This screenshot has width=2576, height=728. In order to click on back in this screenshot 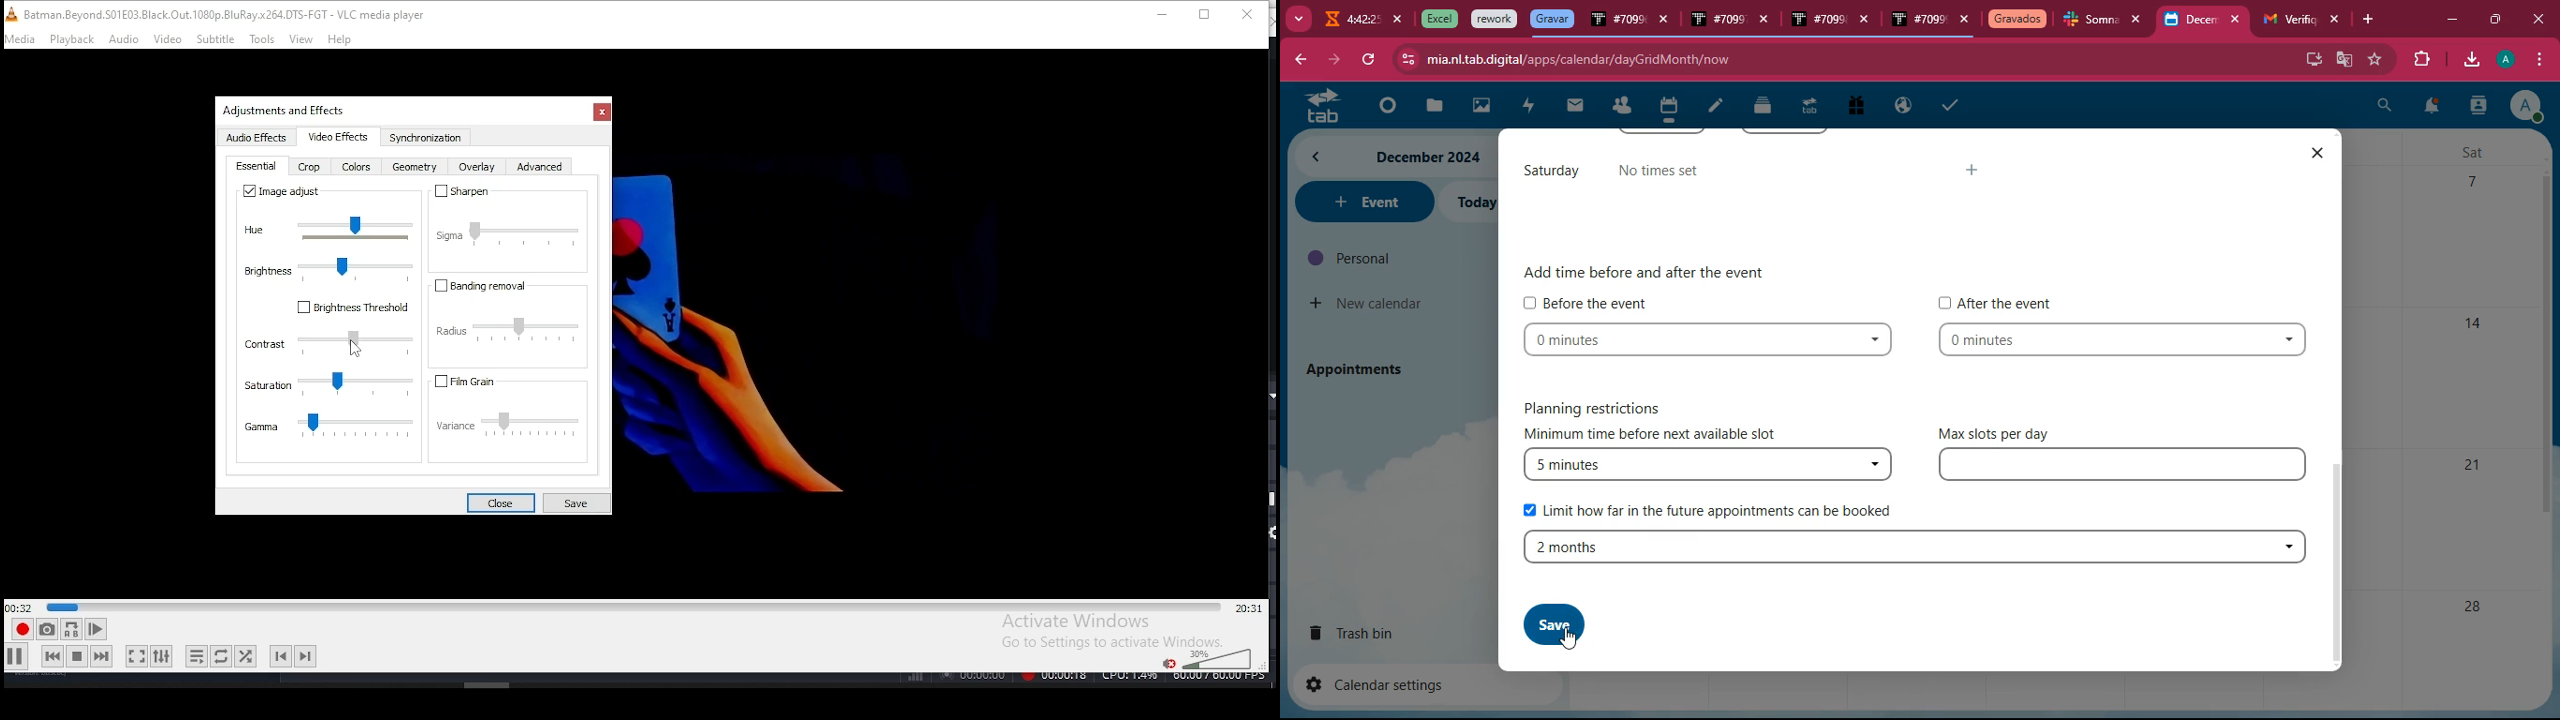, I will do `click(1299, 61)`.